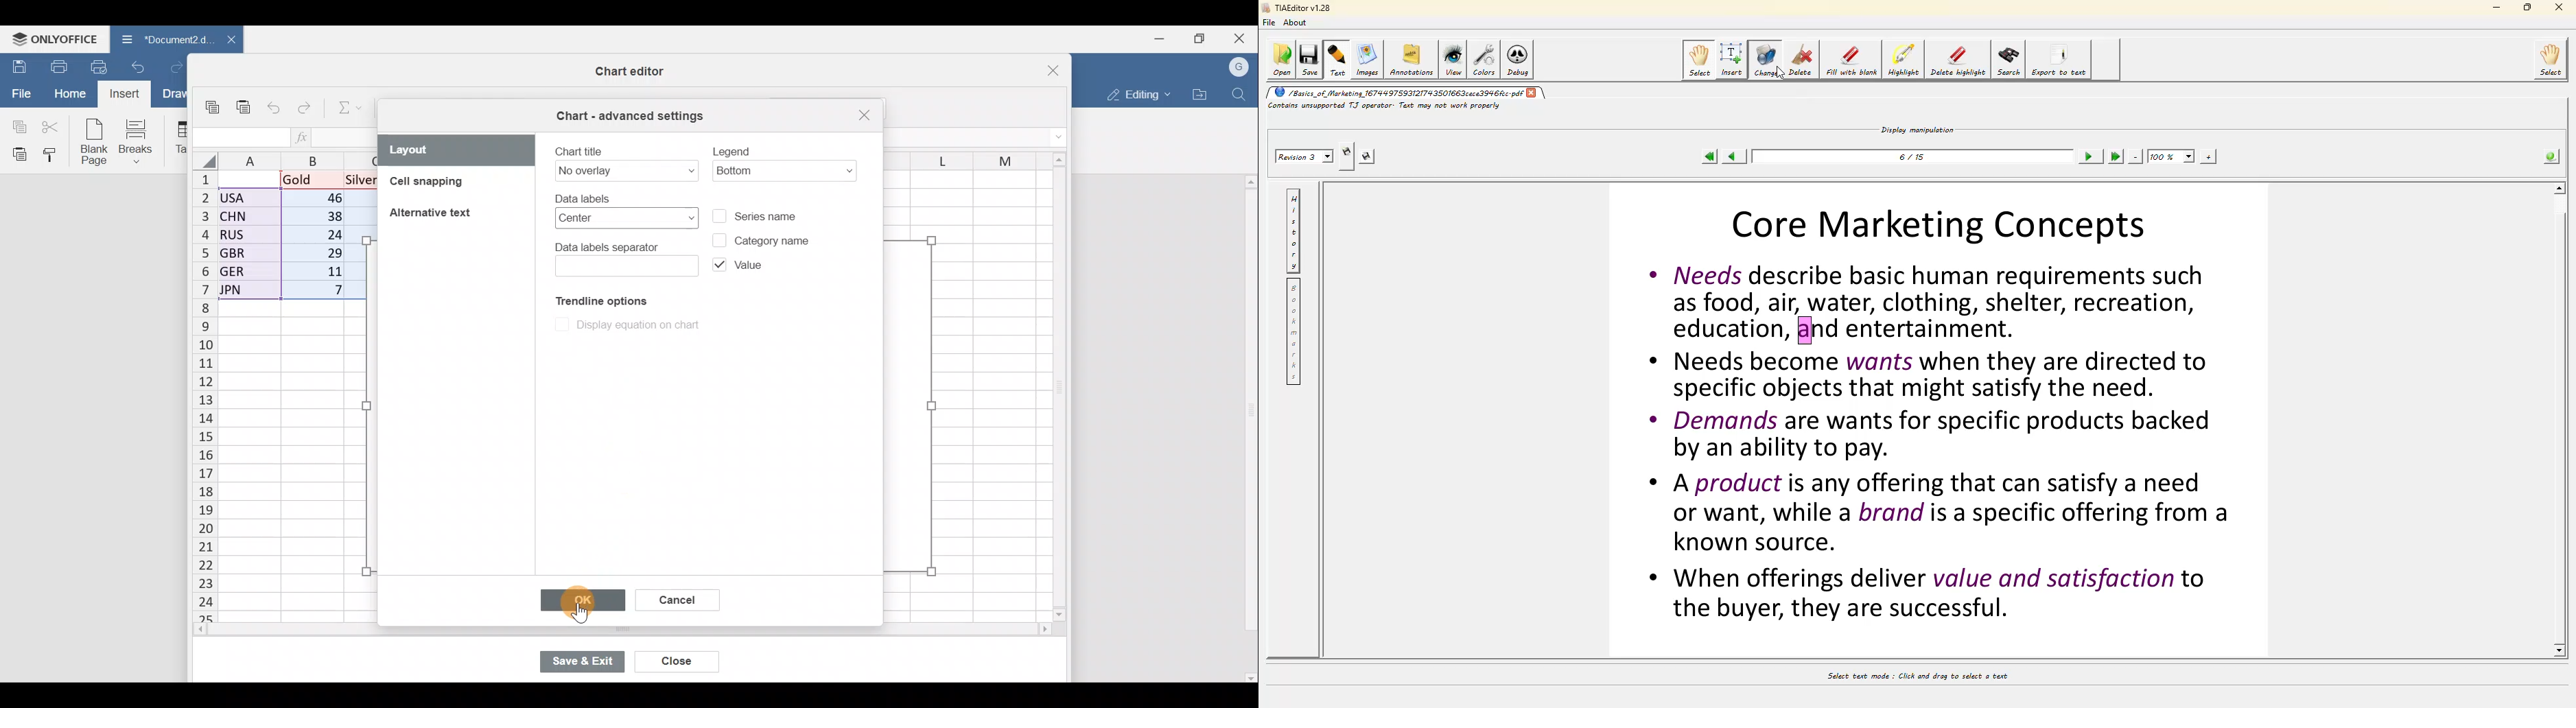 Image resolution: width=2576 pixels, height=728 pixels. I want to click on Cursor on OK, so click(582, 599).